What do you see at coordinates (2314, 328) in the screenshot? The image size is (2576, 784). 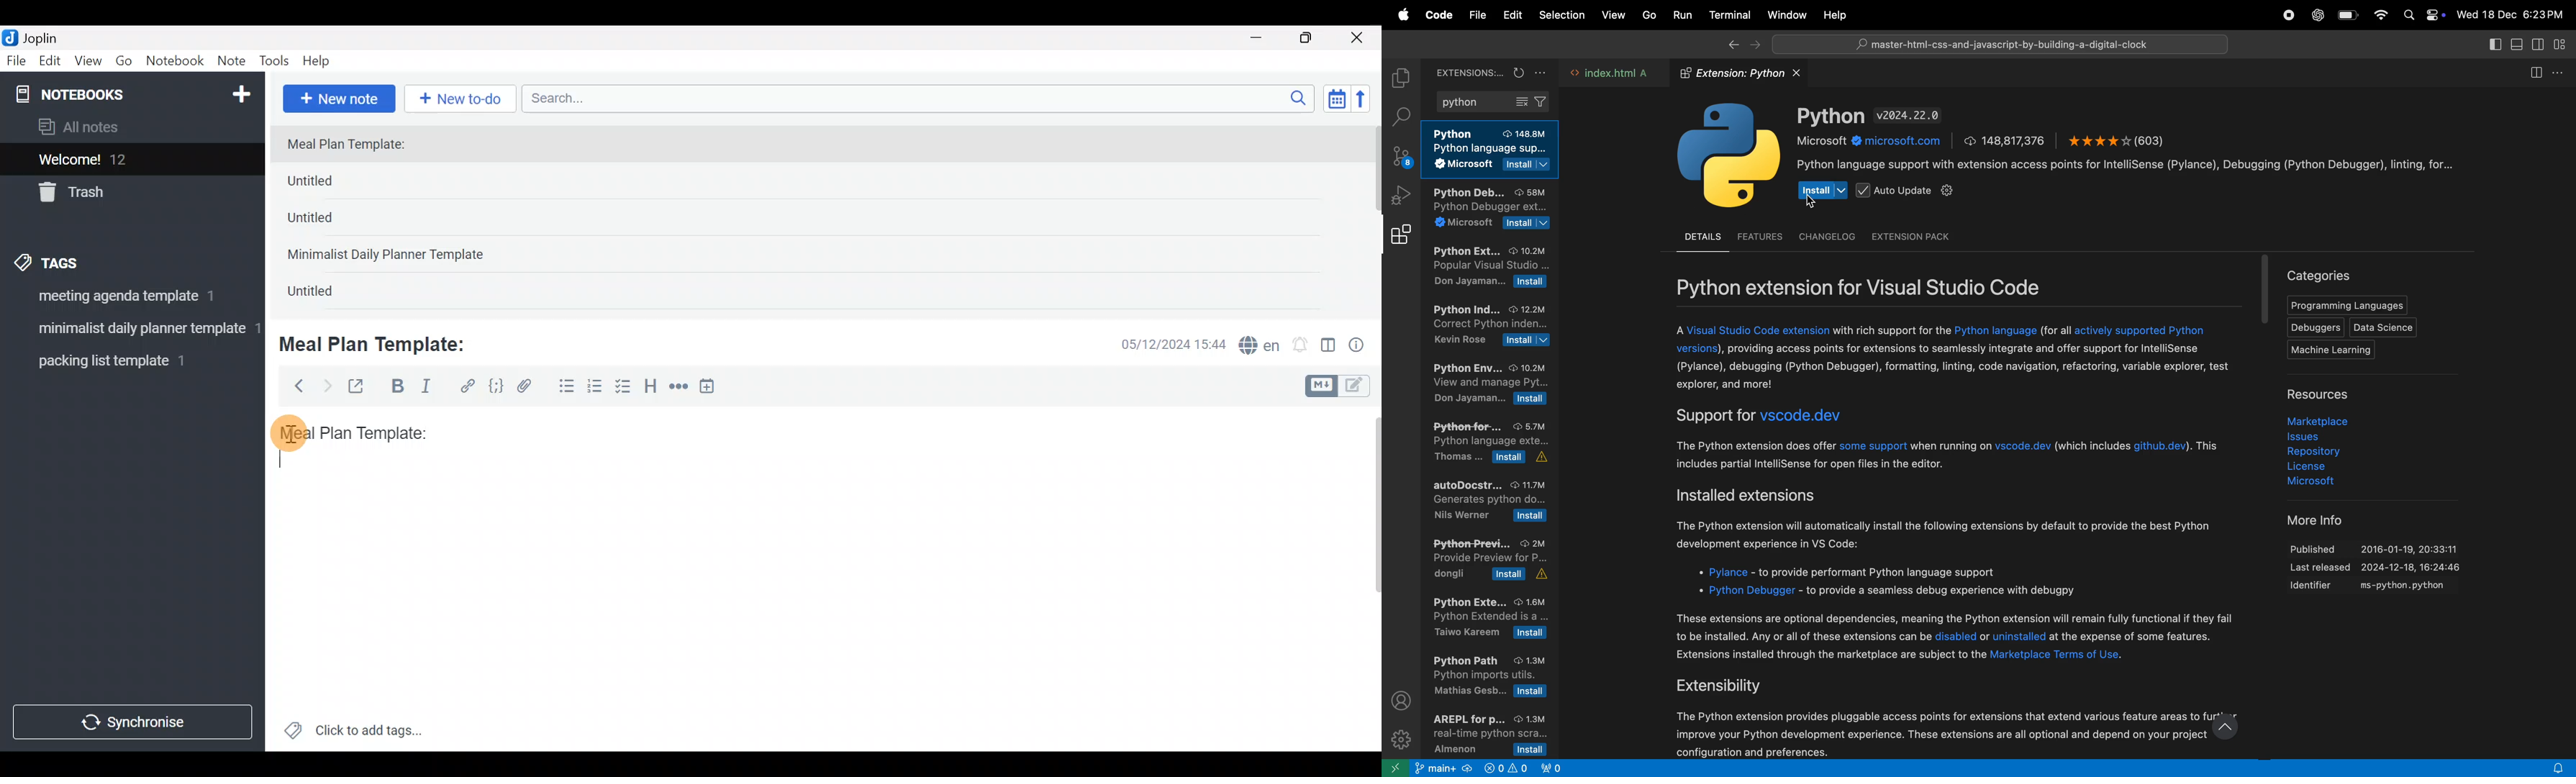 I see `Debuggers` at bounding box center [2314, 328].